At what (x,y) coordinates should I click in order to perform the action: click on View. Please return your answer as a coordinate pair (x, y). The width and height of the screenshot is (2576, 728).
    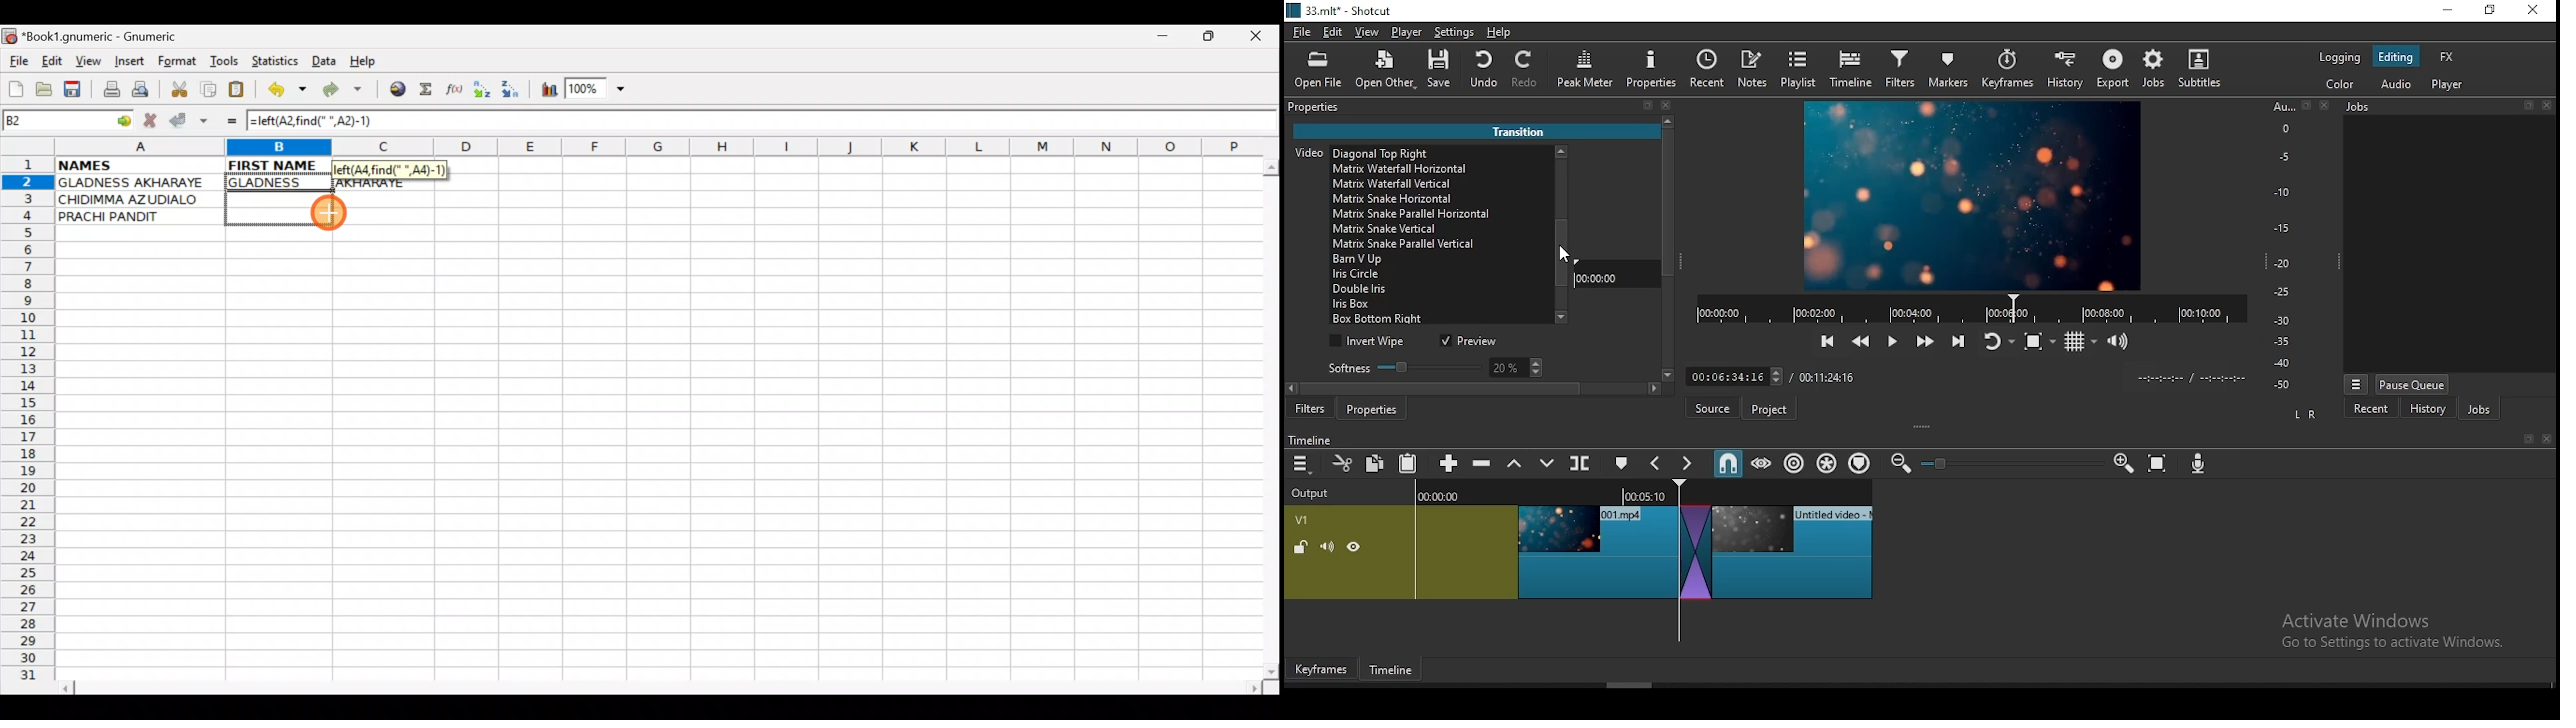
    Looking at the image, I should click on (85, 61).